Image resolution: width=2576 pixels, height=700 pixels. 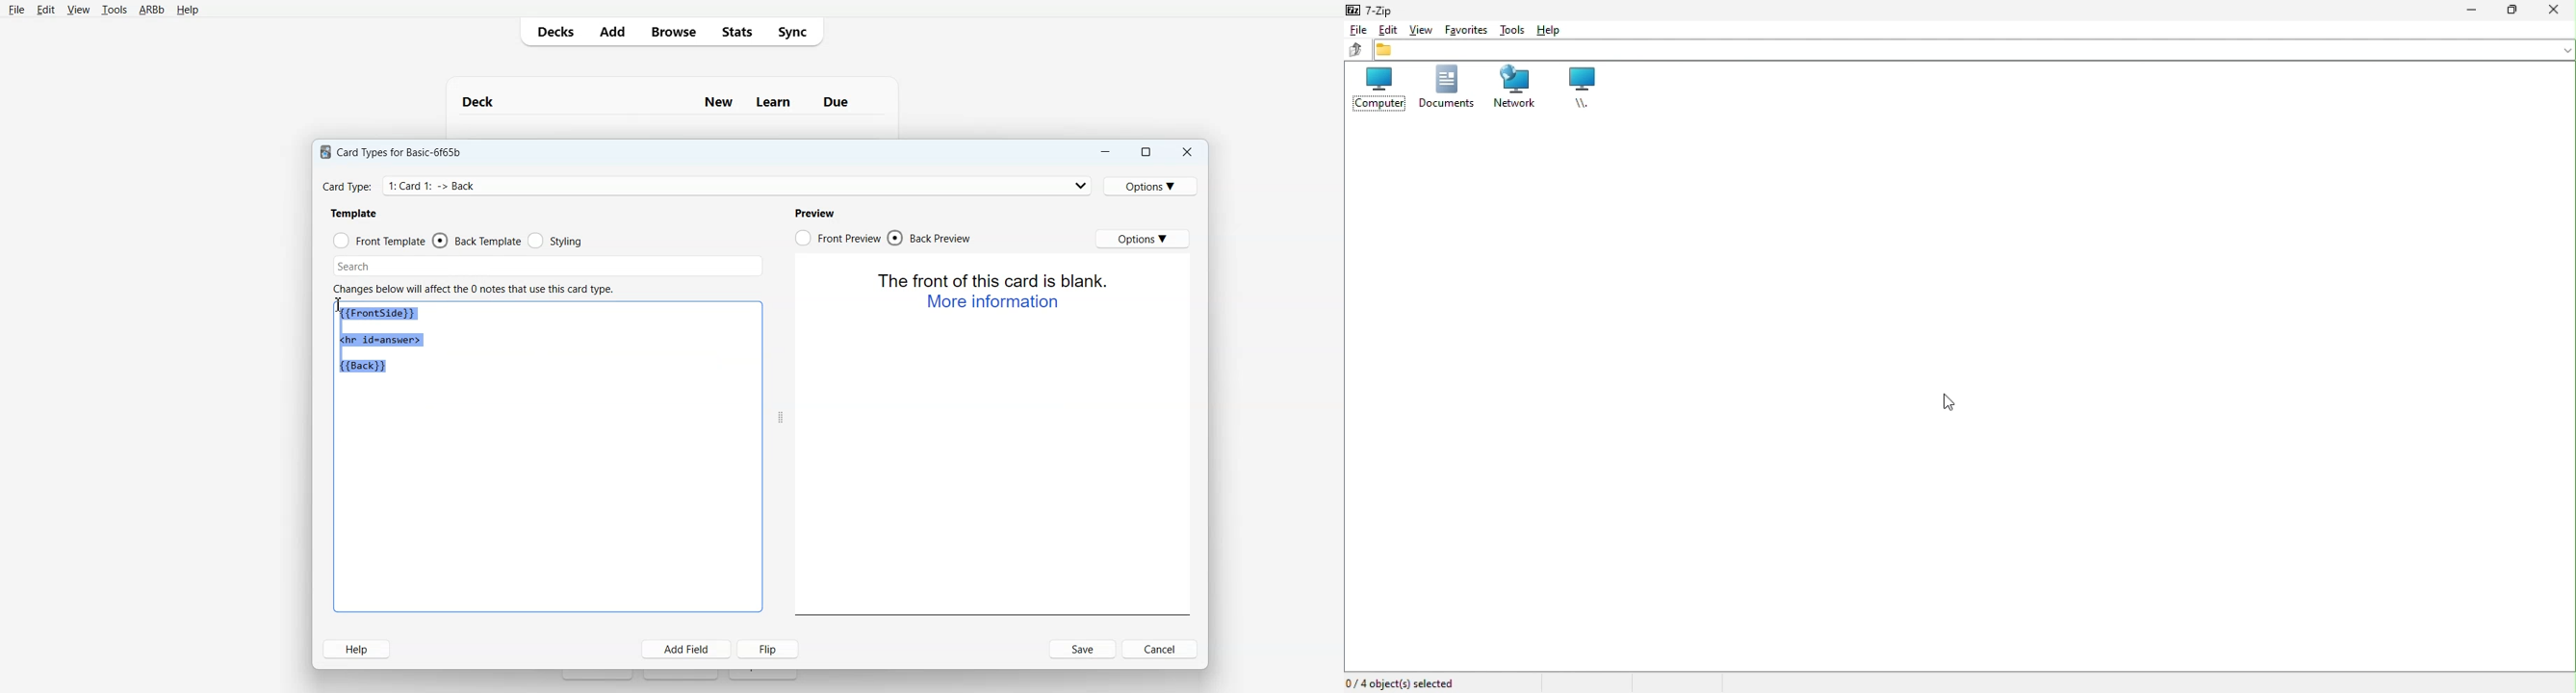 I want to click on Edit, so click(x=1385, y=30).